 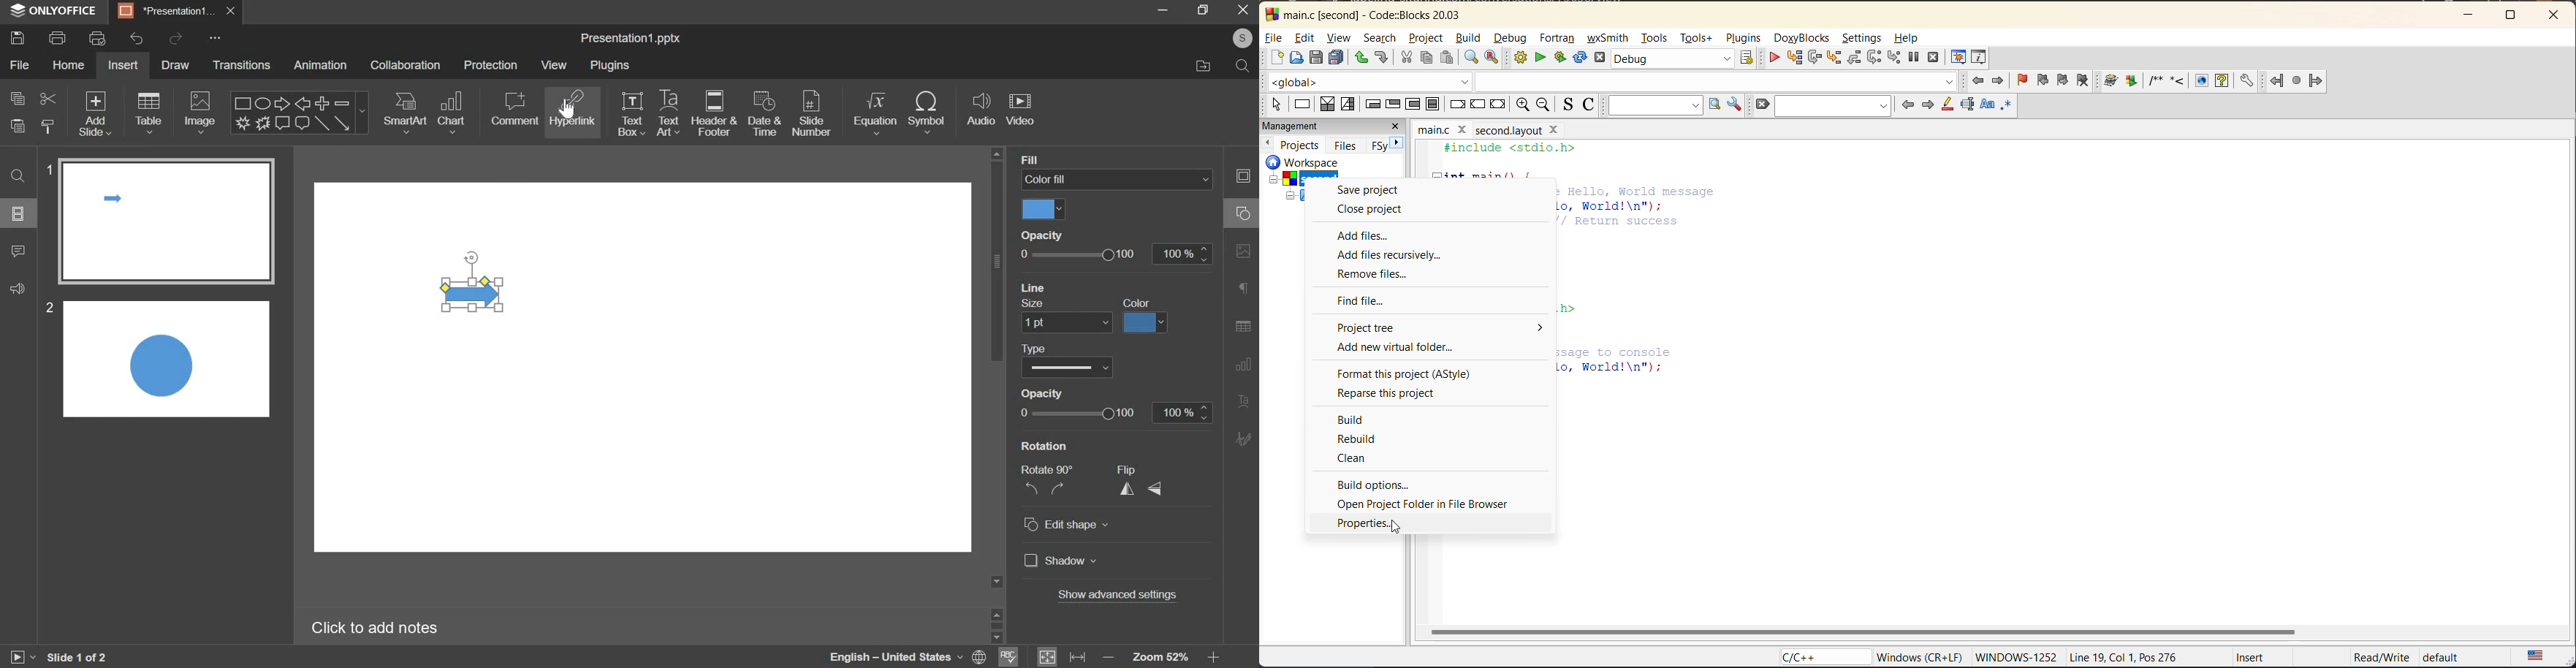 I want to click on presentation, so click(x=176, y=11).